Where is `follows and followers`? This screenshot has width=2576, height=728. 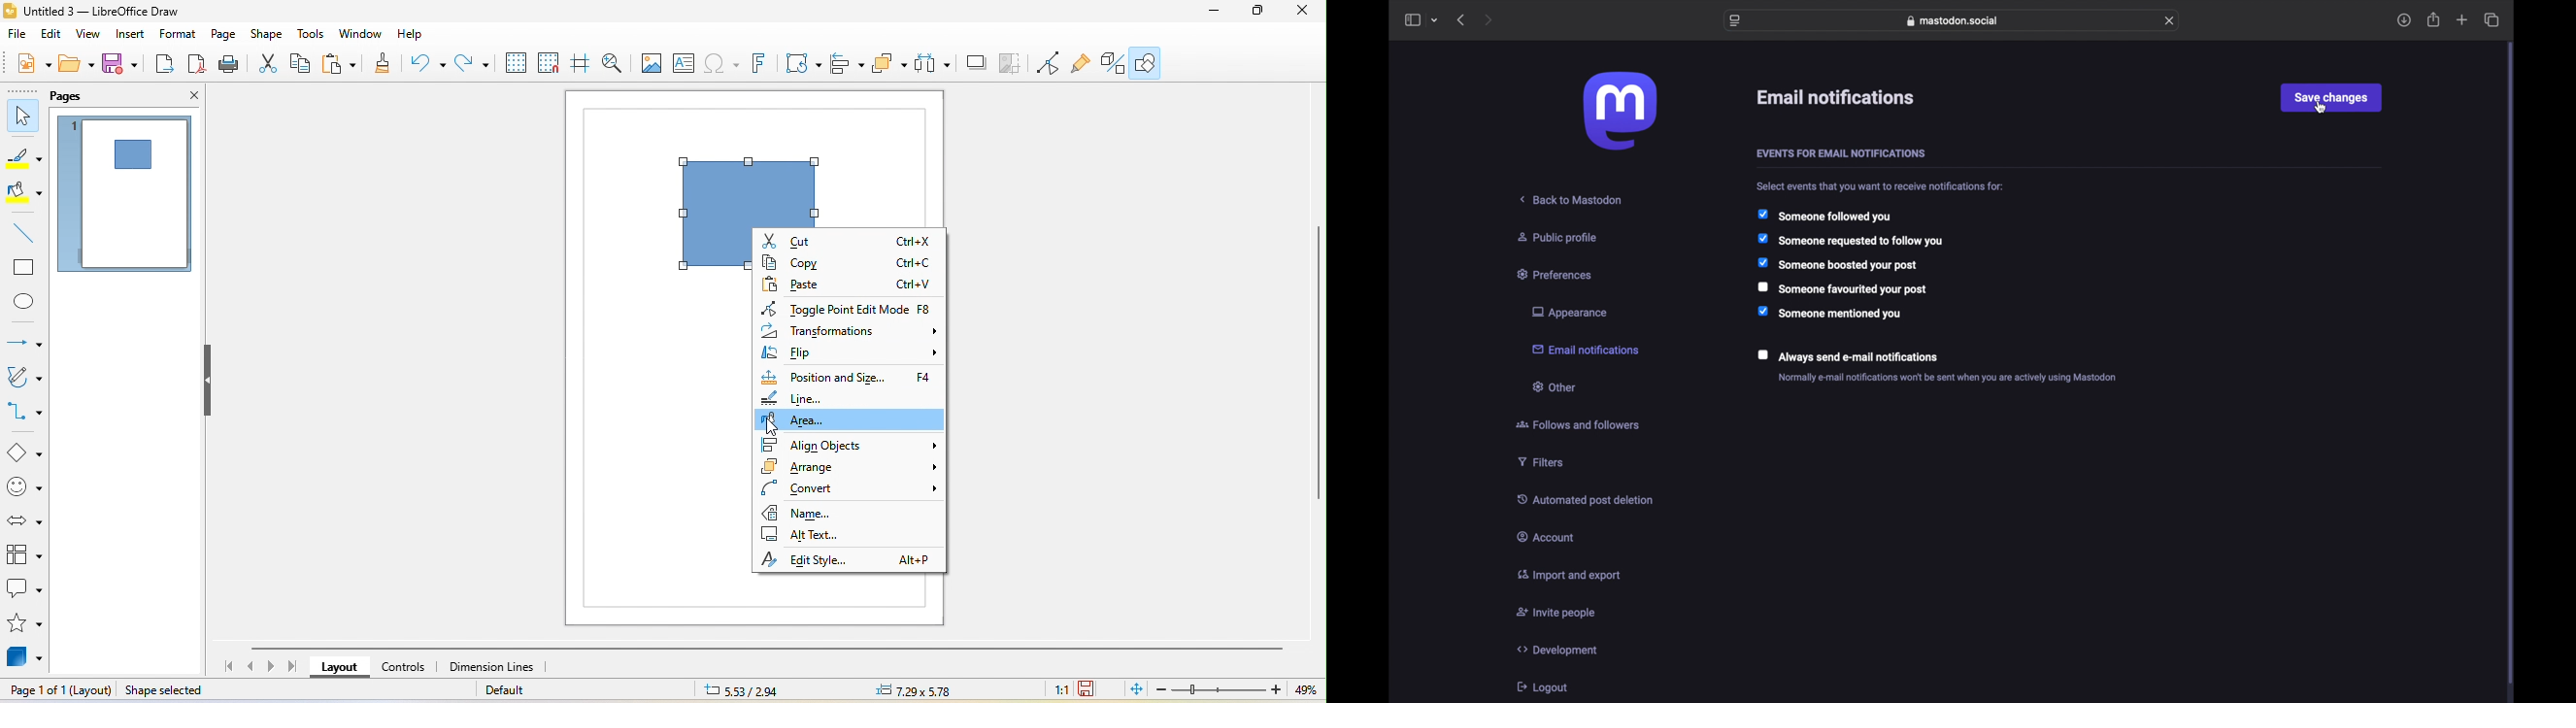 follows and followers is located at coordinates (1578, 424).